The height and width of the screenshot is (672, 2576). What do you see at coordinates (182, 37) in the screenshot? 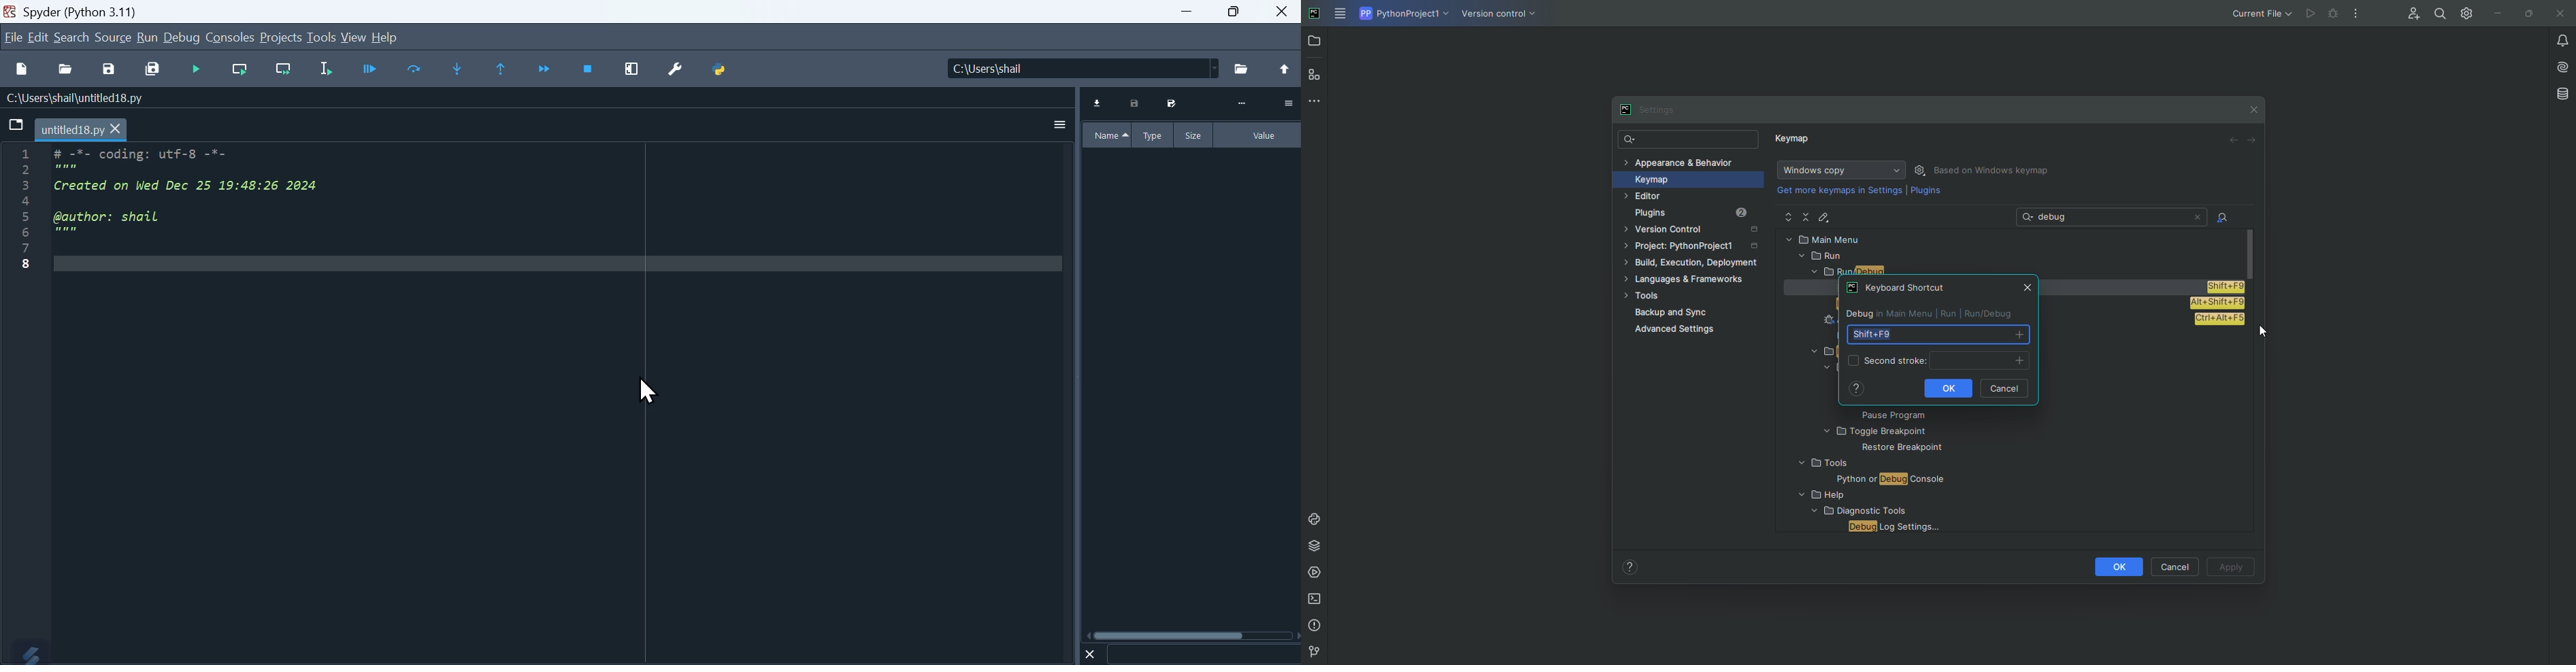
I see `Debug` at bounding box center [182, 37].